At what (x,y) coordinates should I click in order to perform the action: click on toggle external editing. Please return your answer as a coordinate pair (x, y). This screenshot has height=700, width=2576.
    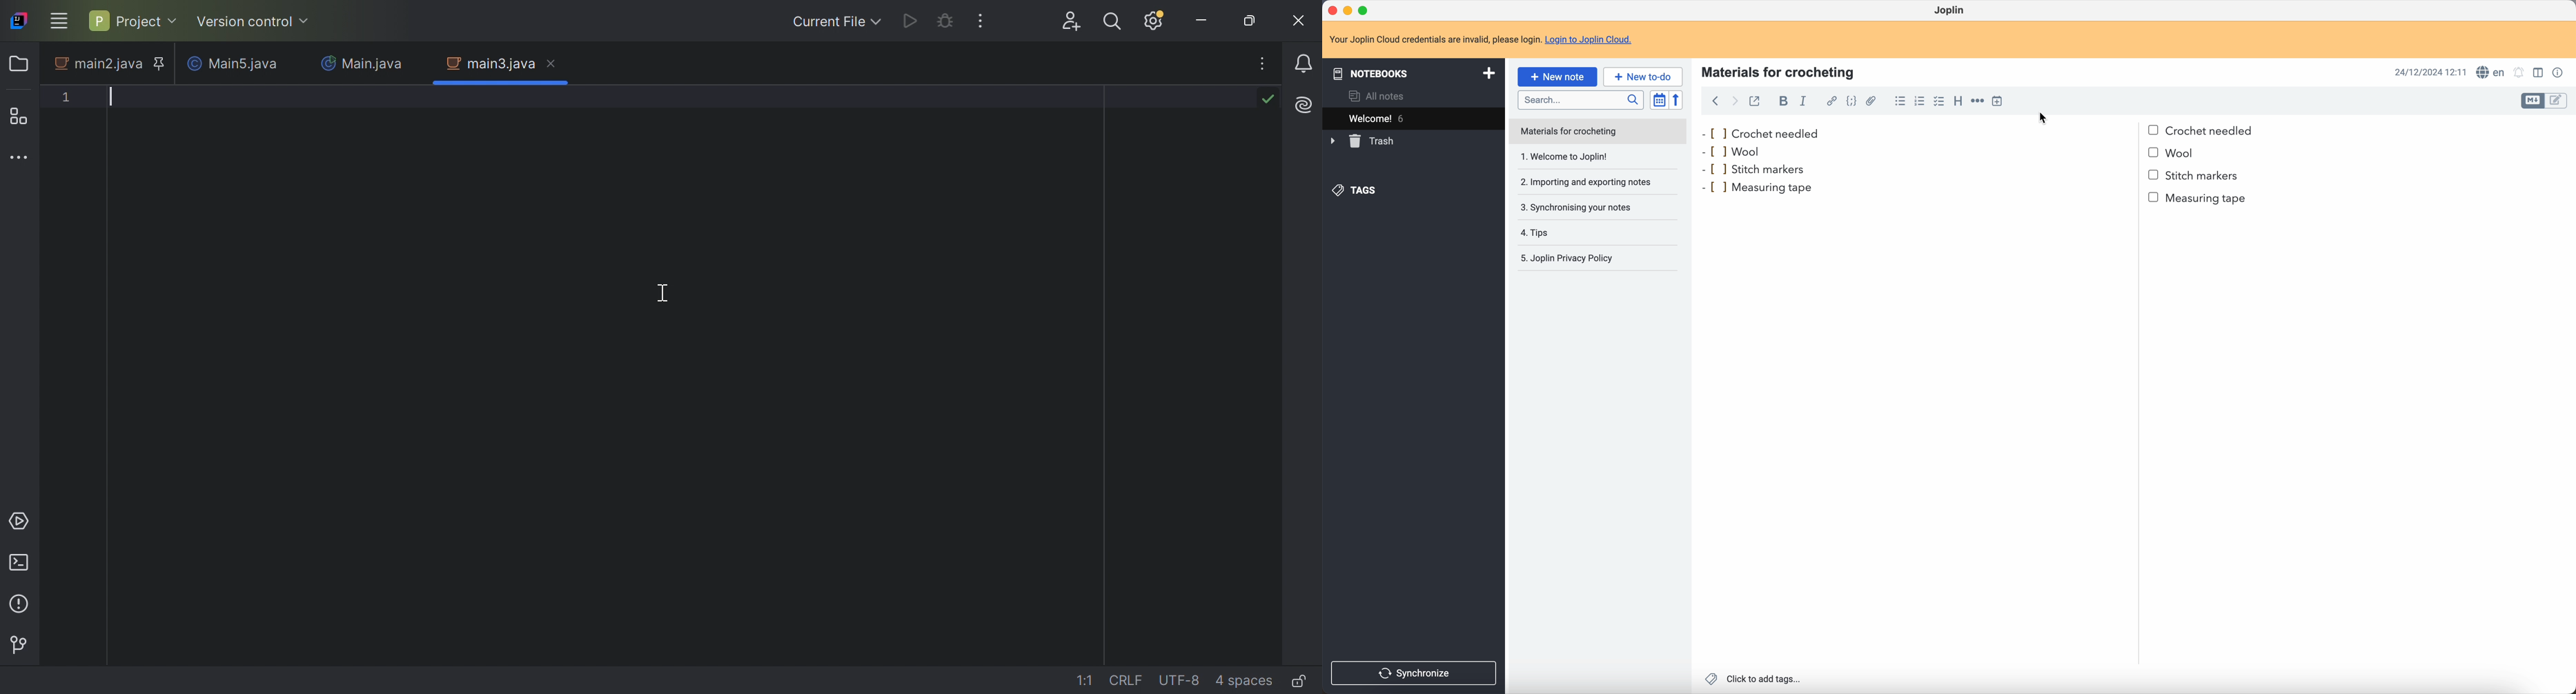
    Looking at the image, I should click on (1756, 104).